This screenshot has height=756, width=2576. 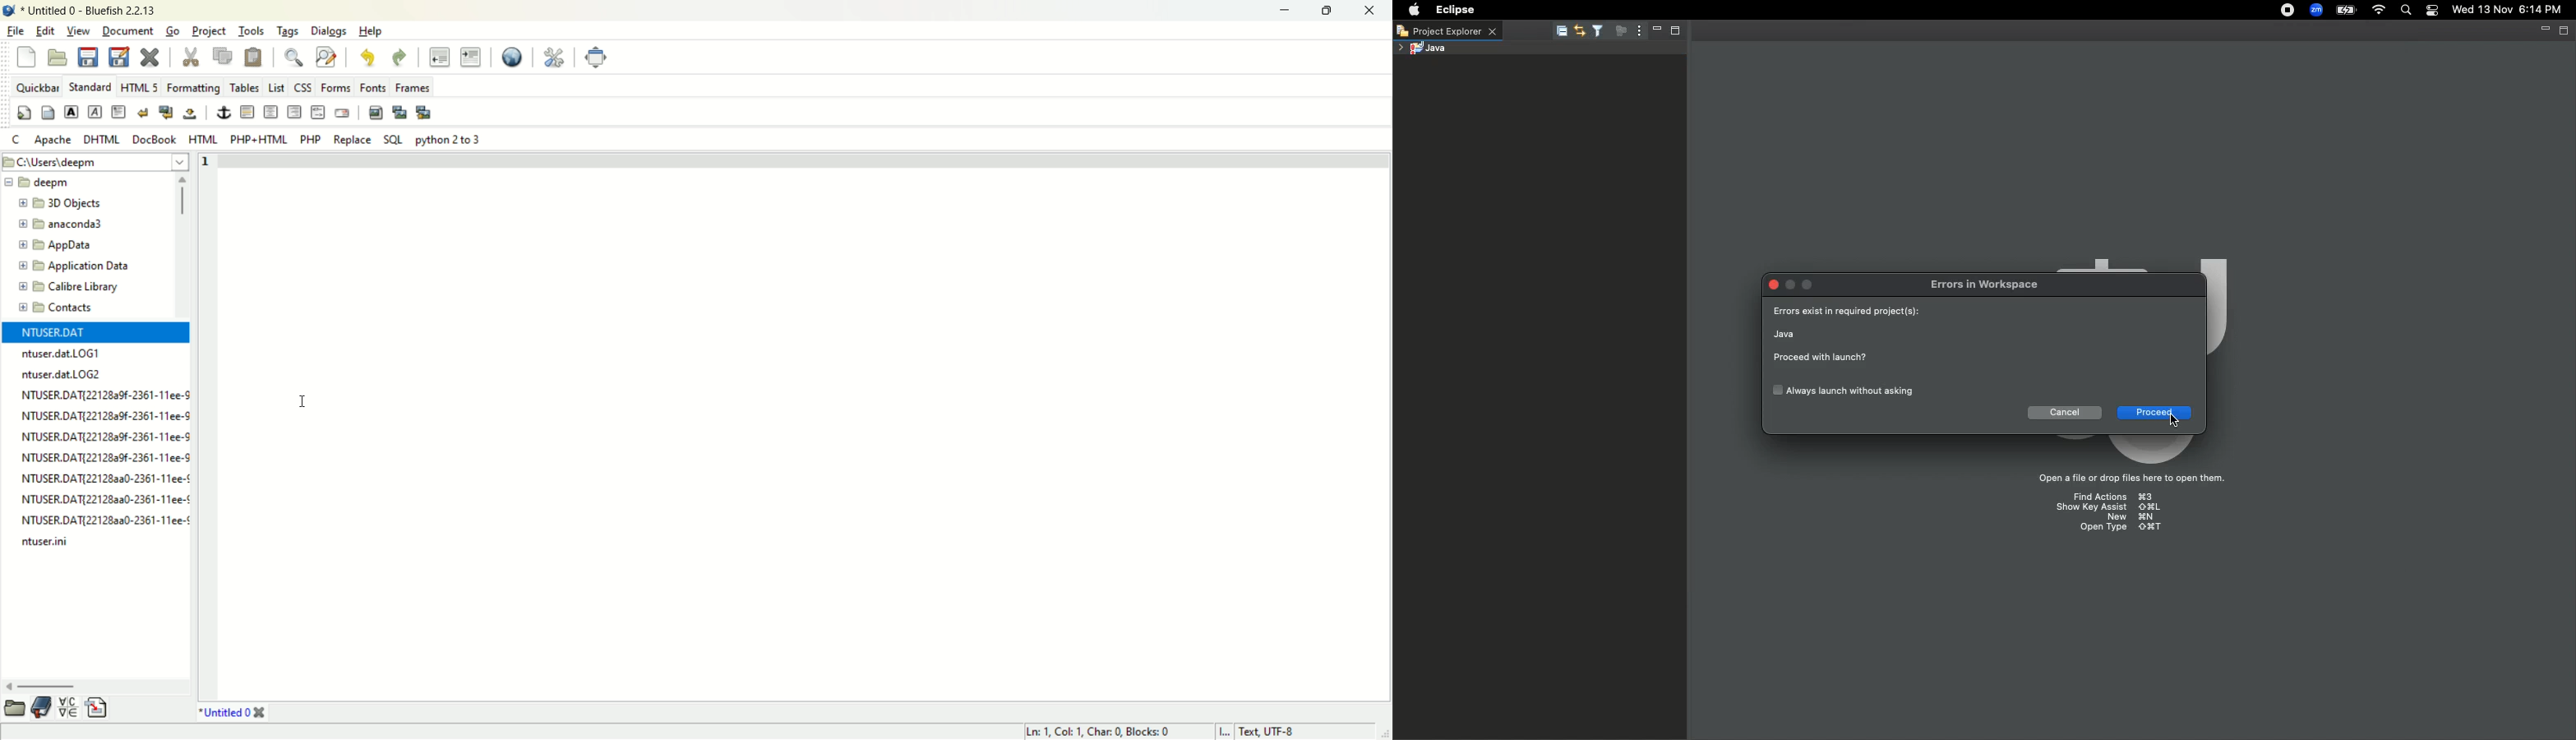 I want to click on quick settings, so click(x=25, y=112).